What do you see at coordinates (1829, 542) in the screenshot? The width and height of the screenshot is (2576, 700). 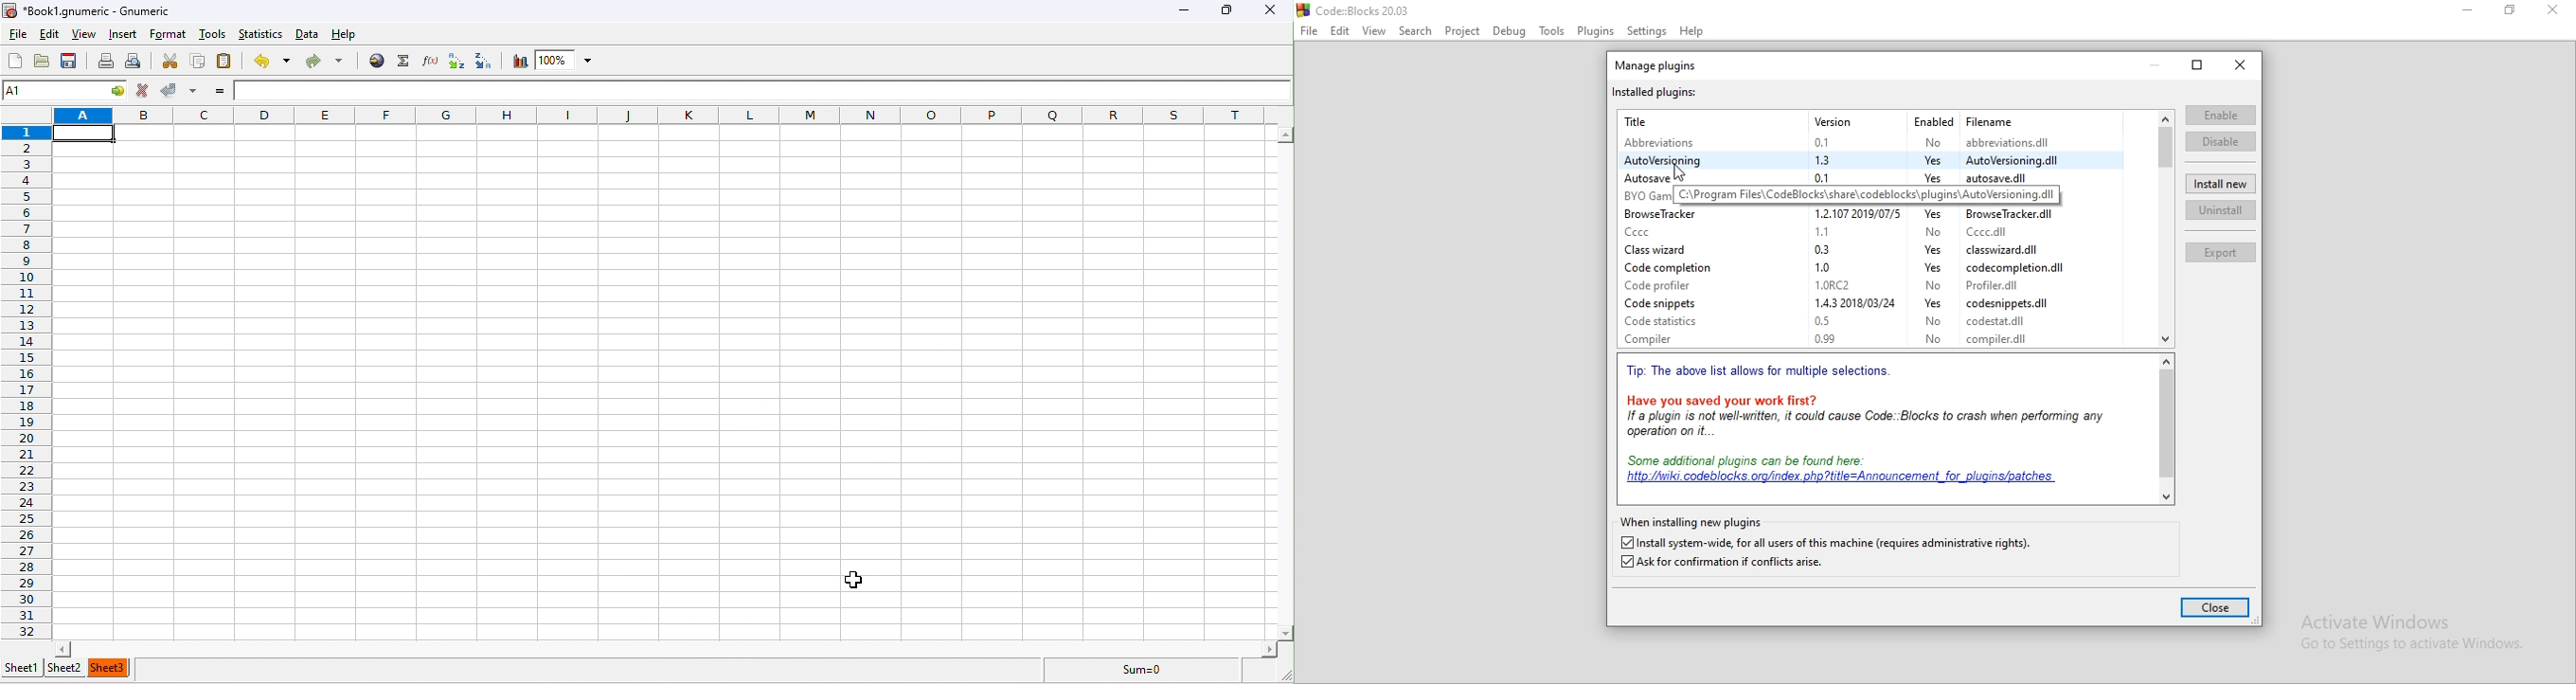 I see `install system wide, for all users of the machine` at bounding box center [1829, 542].